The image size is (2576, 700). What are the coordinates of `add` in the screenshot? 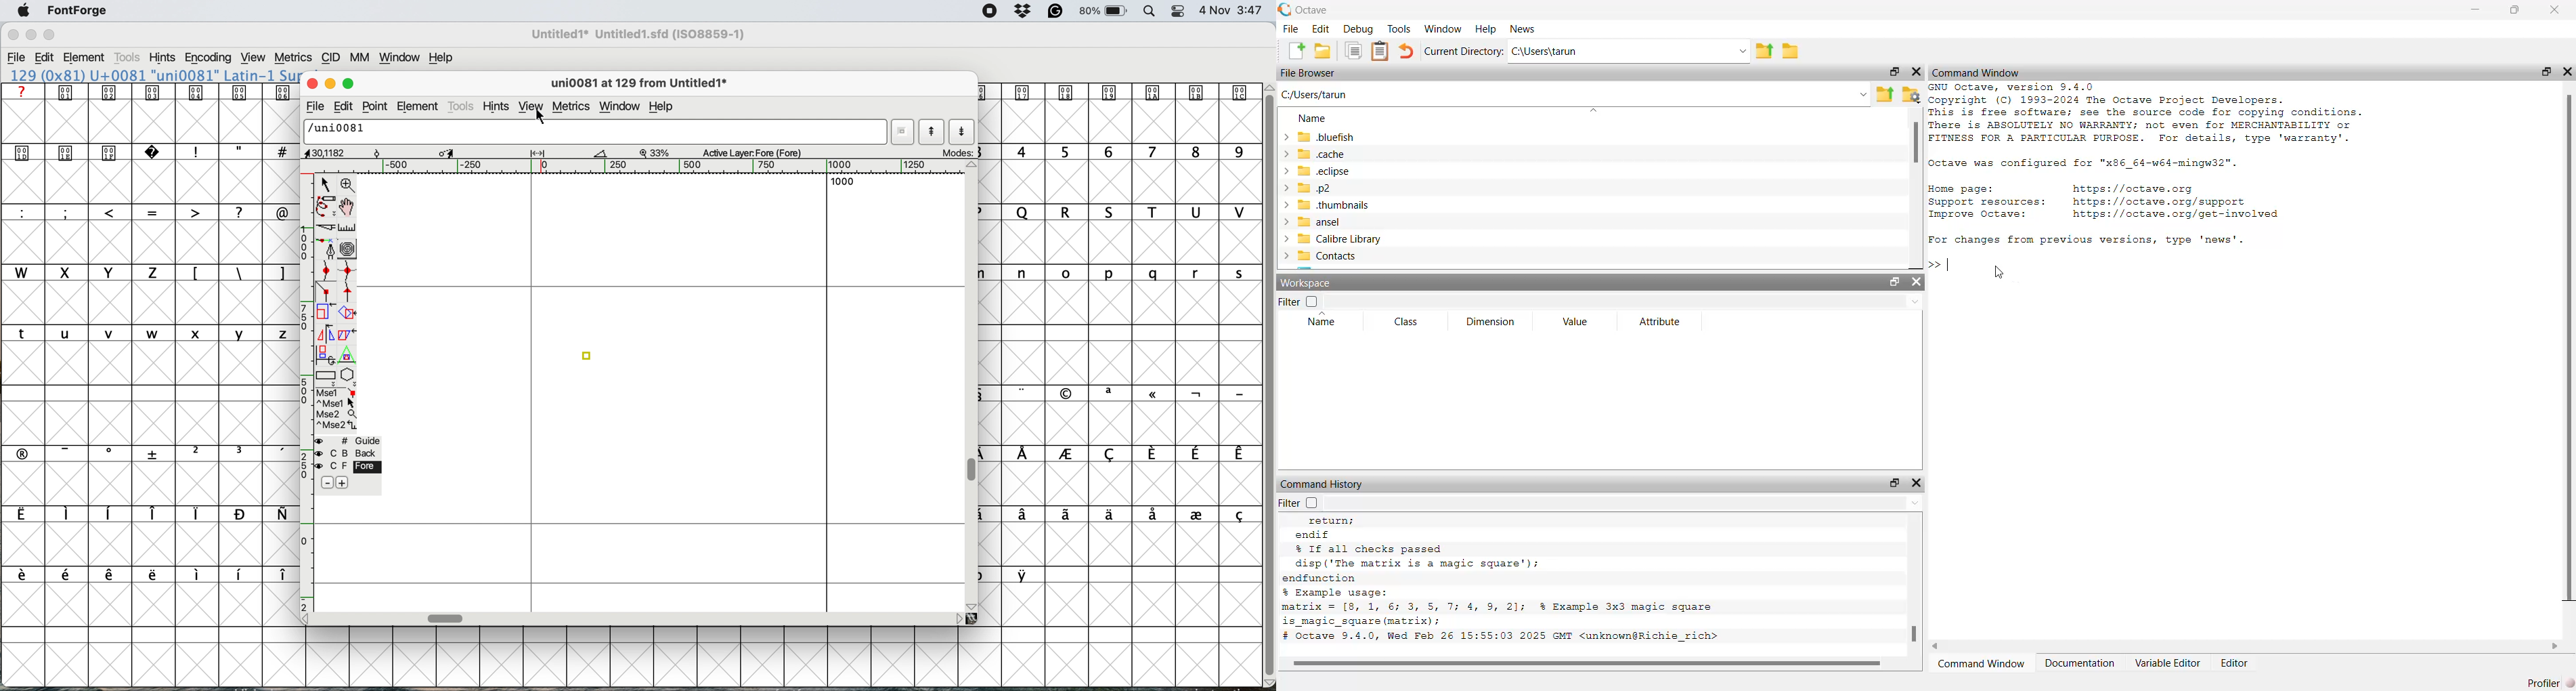 It's located at (346, 482).